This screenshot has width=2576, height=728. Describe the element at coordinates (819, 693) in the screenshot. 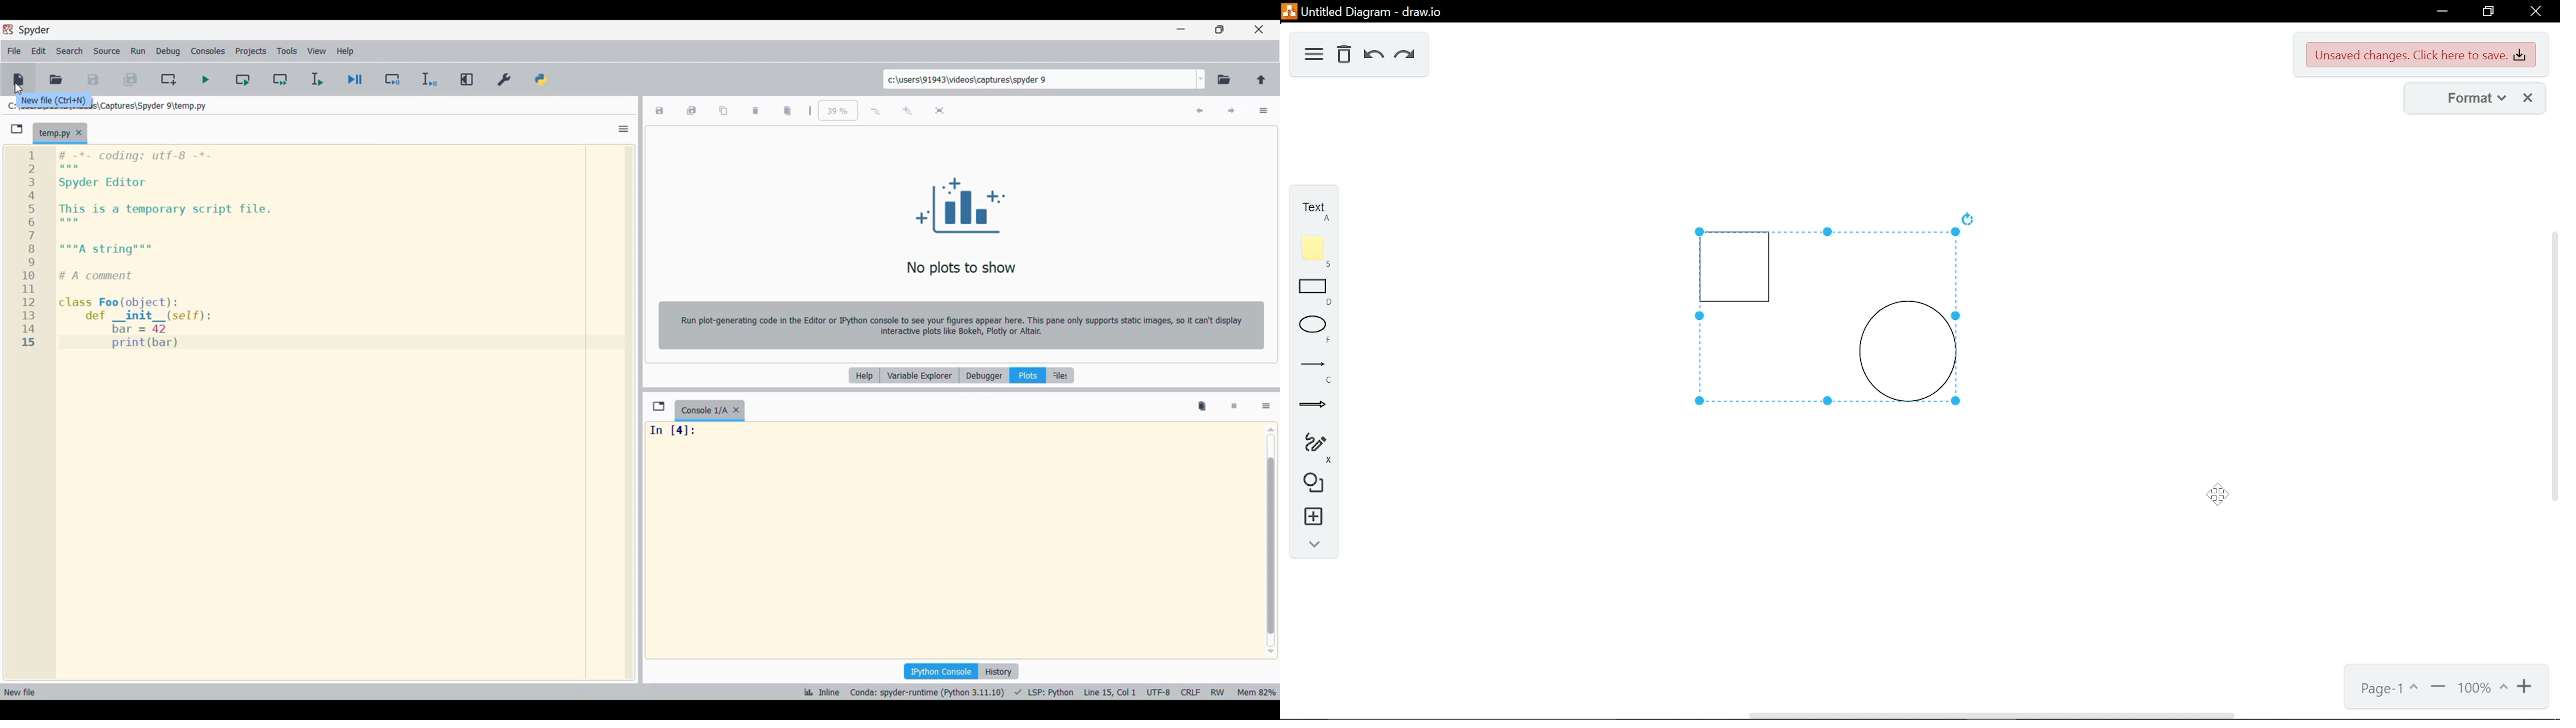

I see `inline` at that location.